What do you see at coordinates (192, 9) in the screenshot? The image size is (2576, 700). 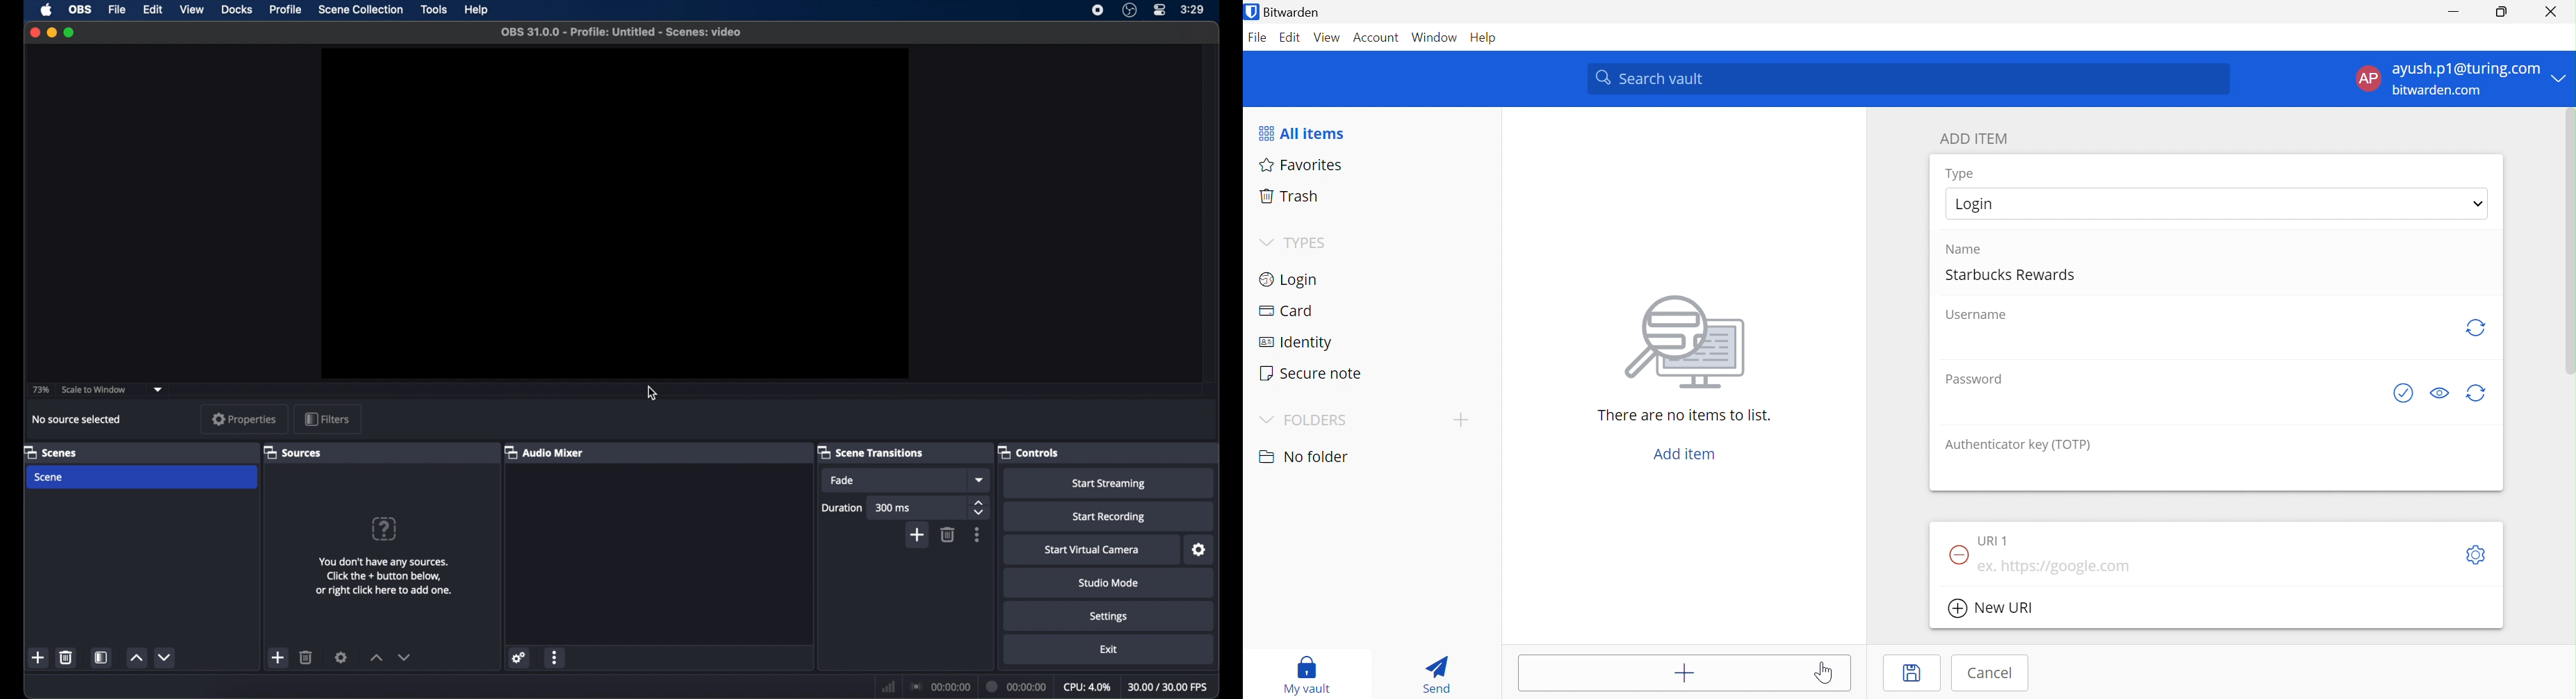 I see `view` at bounding box center [192, 9].